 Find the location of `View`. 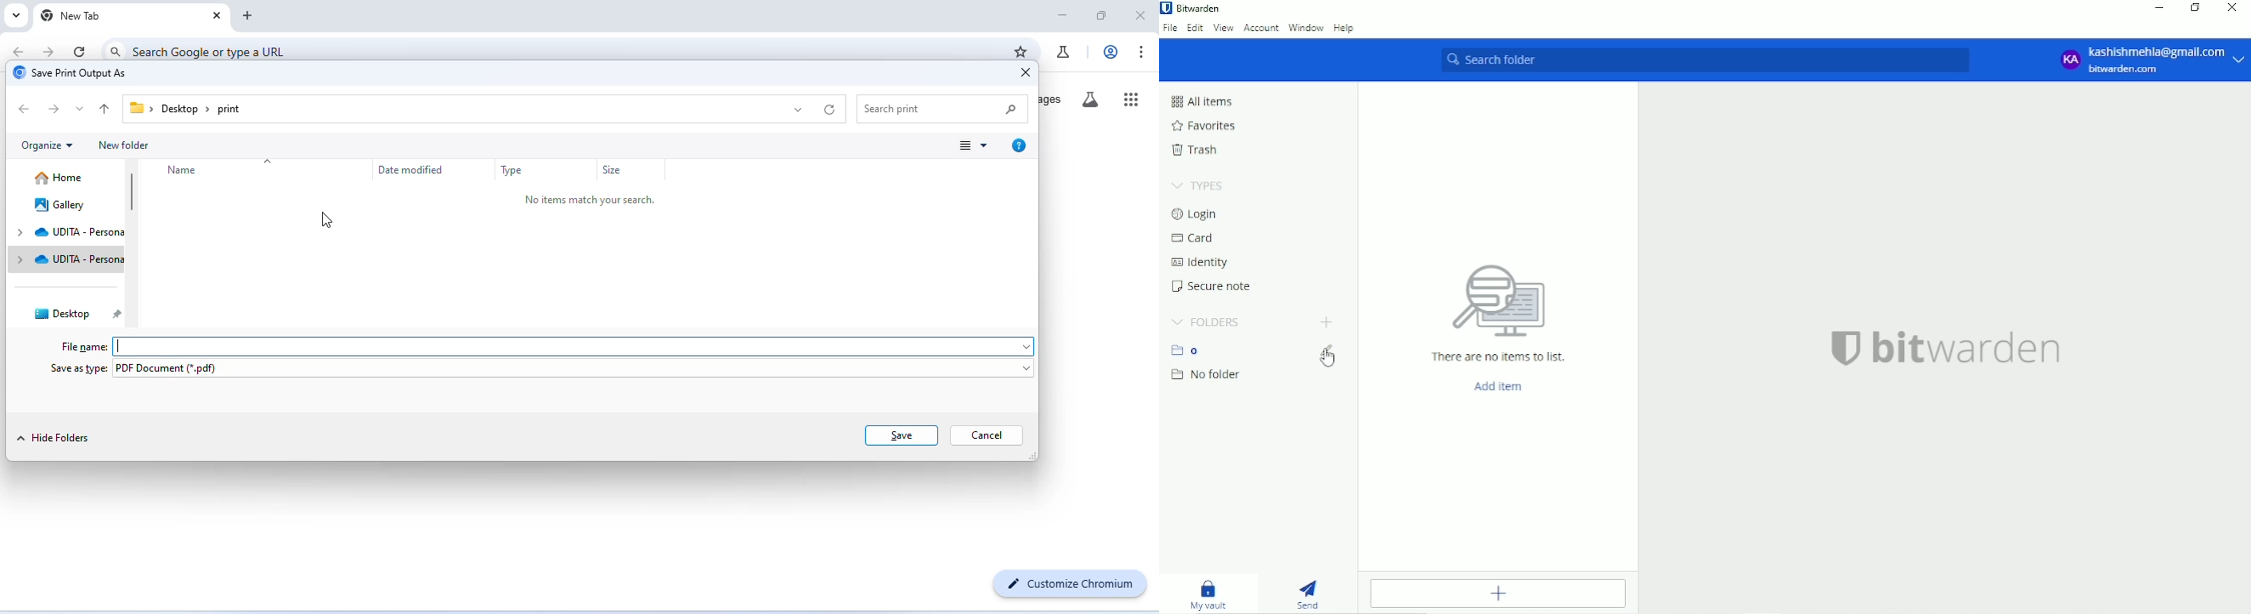

View is located at coordinates (1224, 28).